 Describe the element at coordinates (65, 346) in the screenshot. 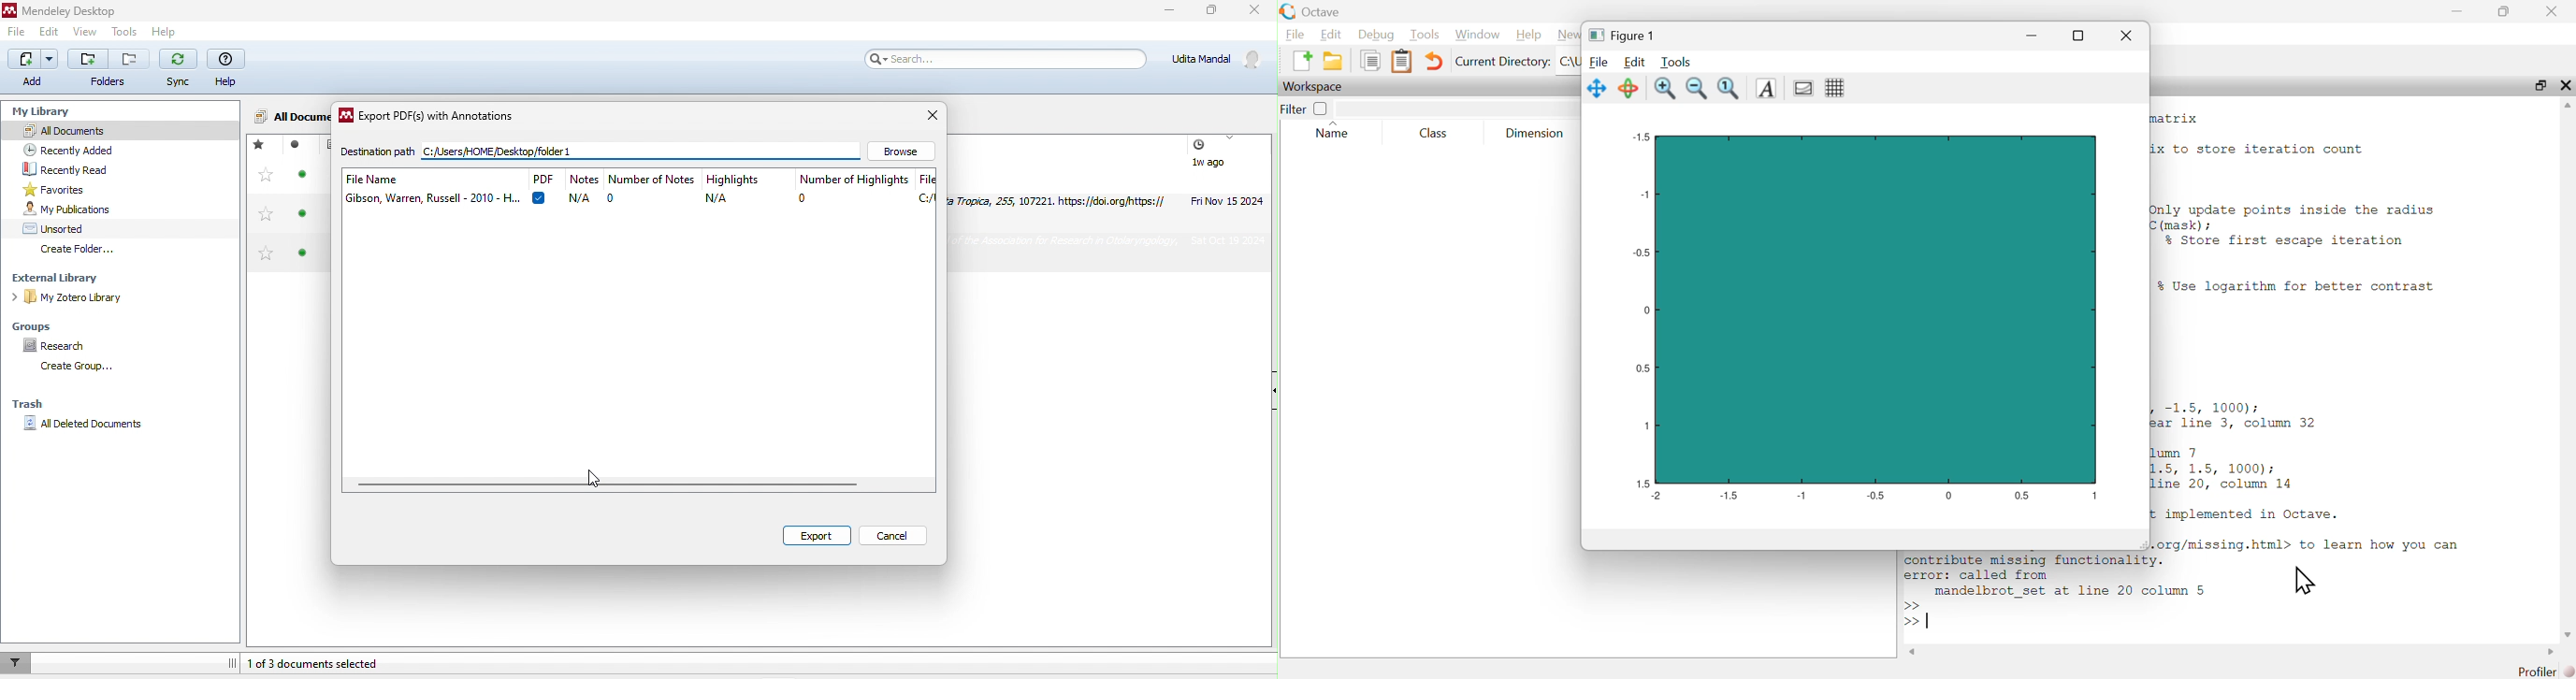

I see `research` at that location.